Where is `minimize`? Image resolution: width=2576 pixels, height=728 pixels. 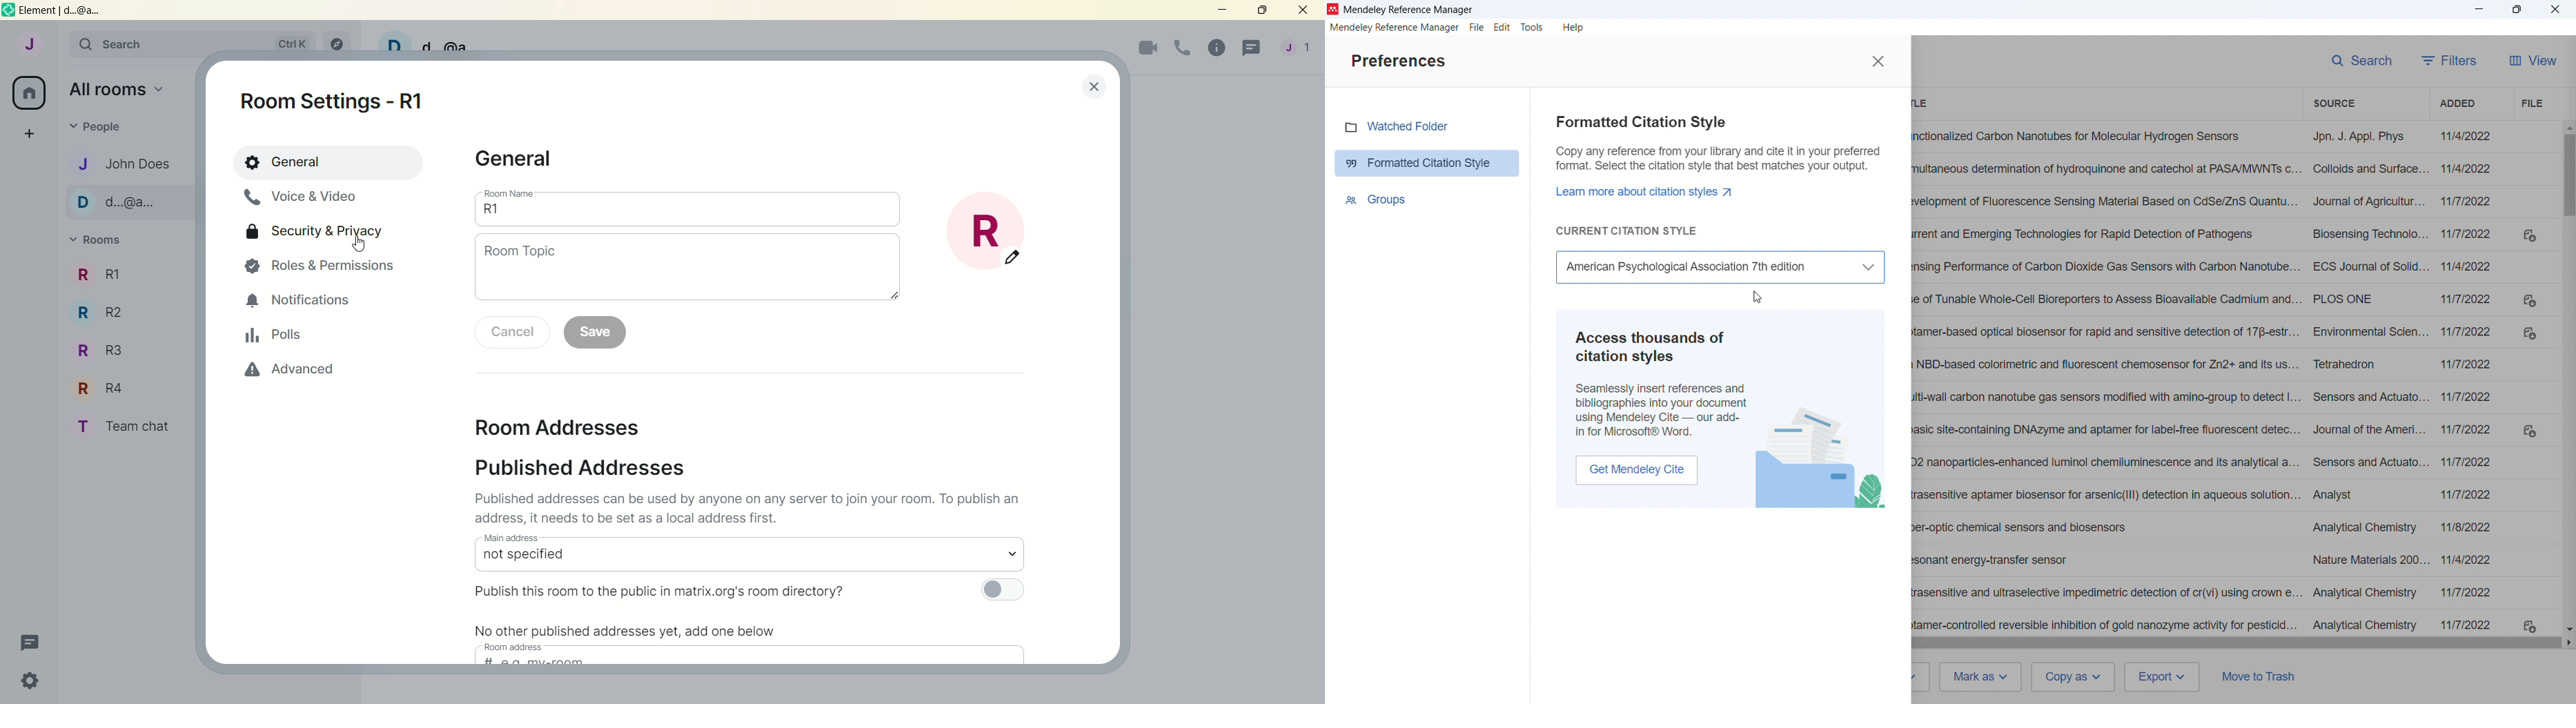
minimize is located at coordinates (1224, 11).